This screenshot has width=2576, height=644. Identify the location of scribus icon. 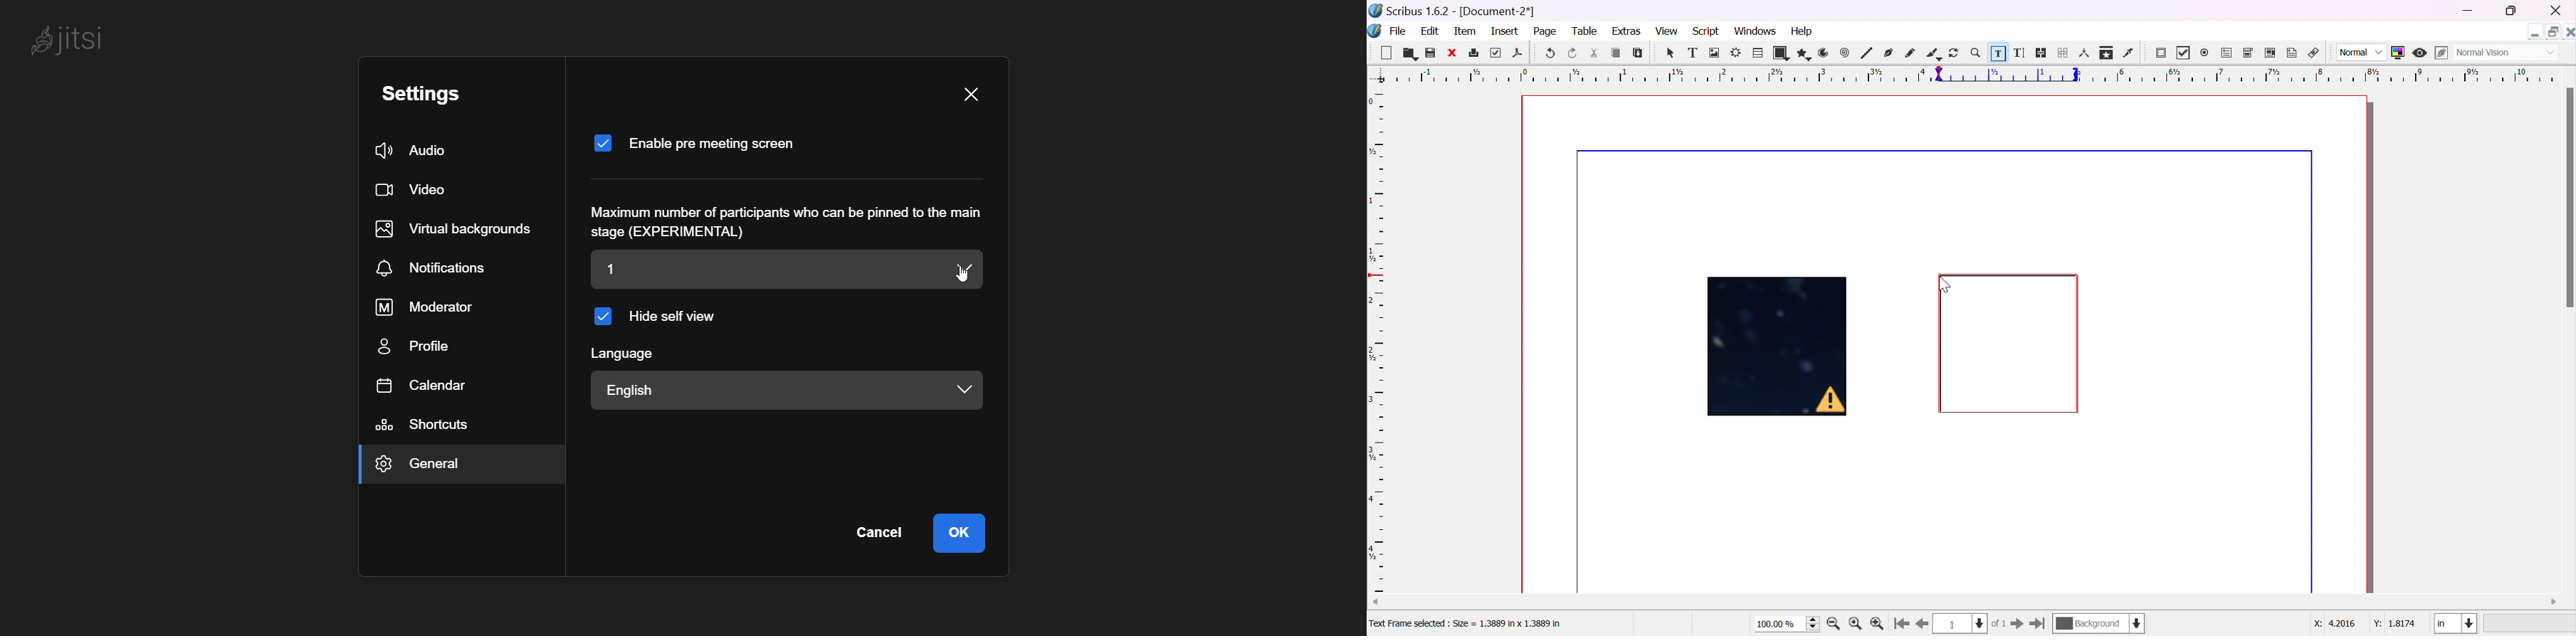
(1375, 30).